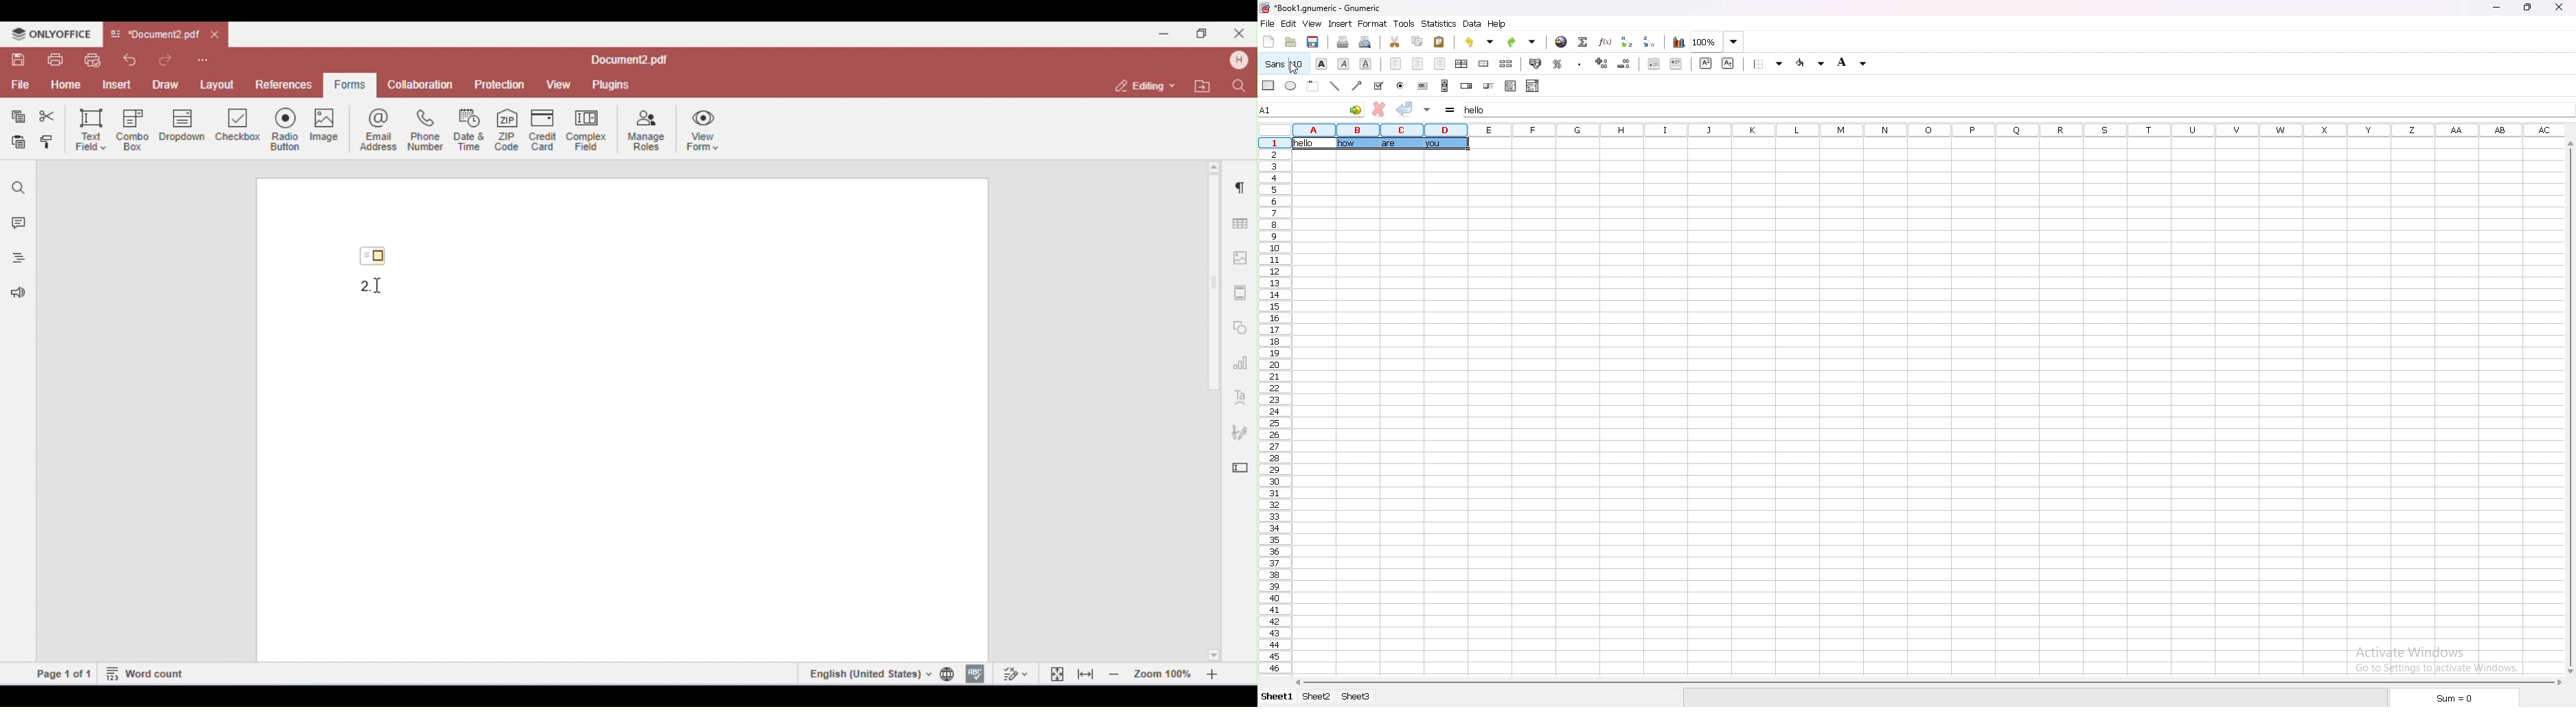  I want to click on edit, so click(1289, 23).